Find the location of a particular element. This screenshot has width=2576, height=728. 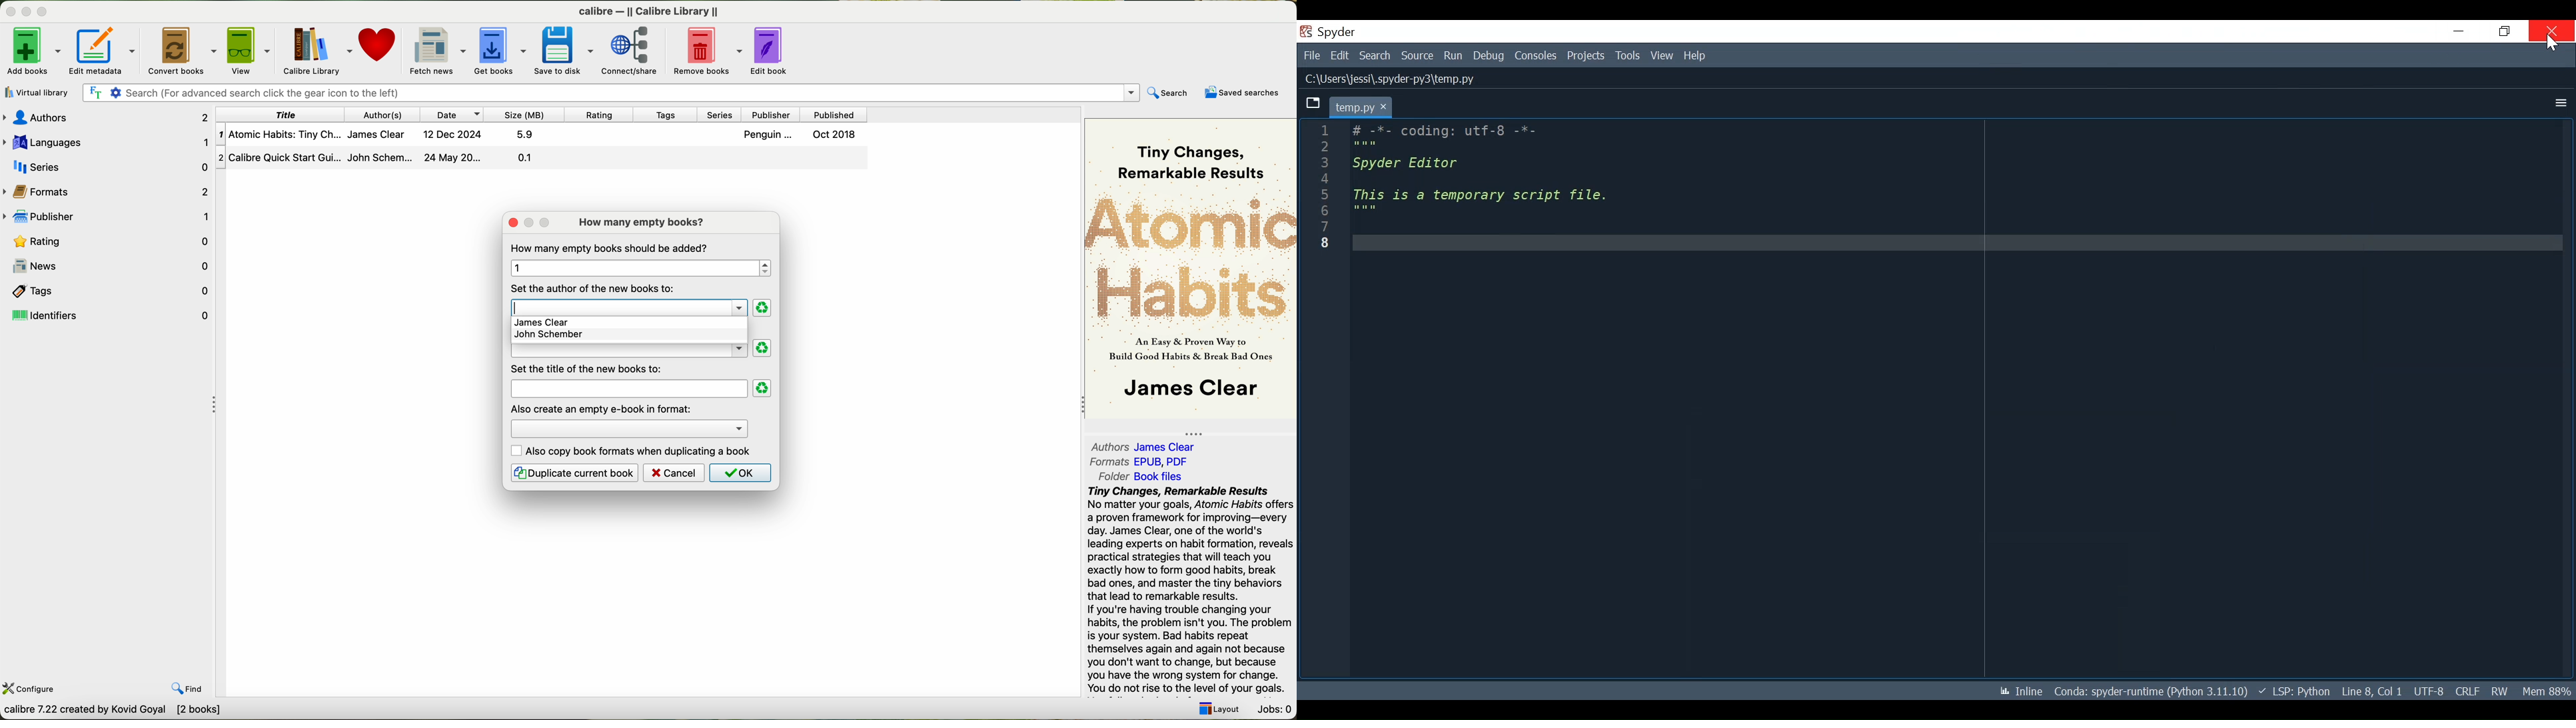

RW is located at coordinates (2501, 690).